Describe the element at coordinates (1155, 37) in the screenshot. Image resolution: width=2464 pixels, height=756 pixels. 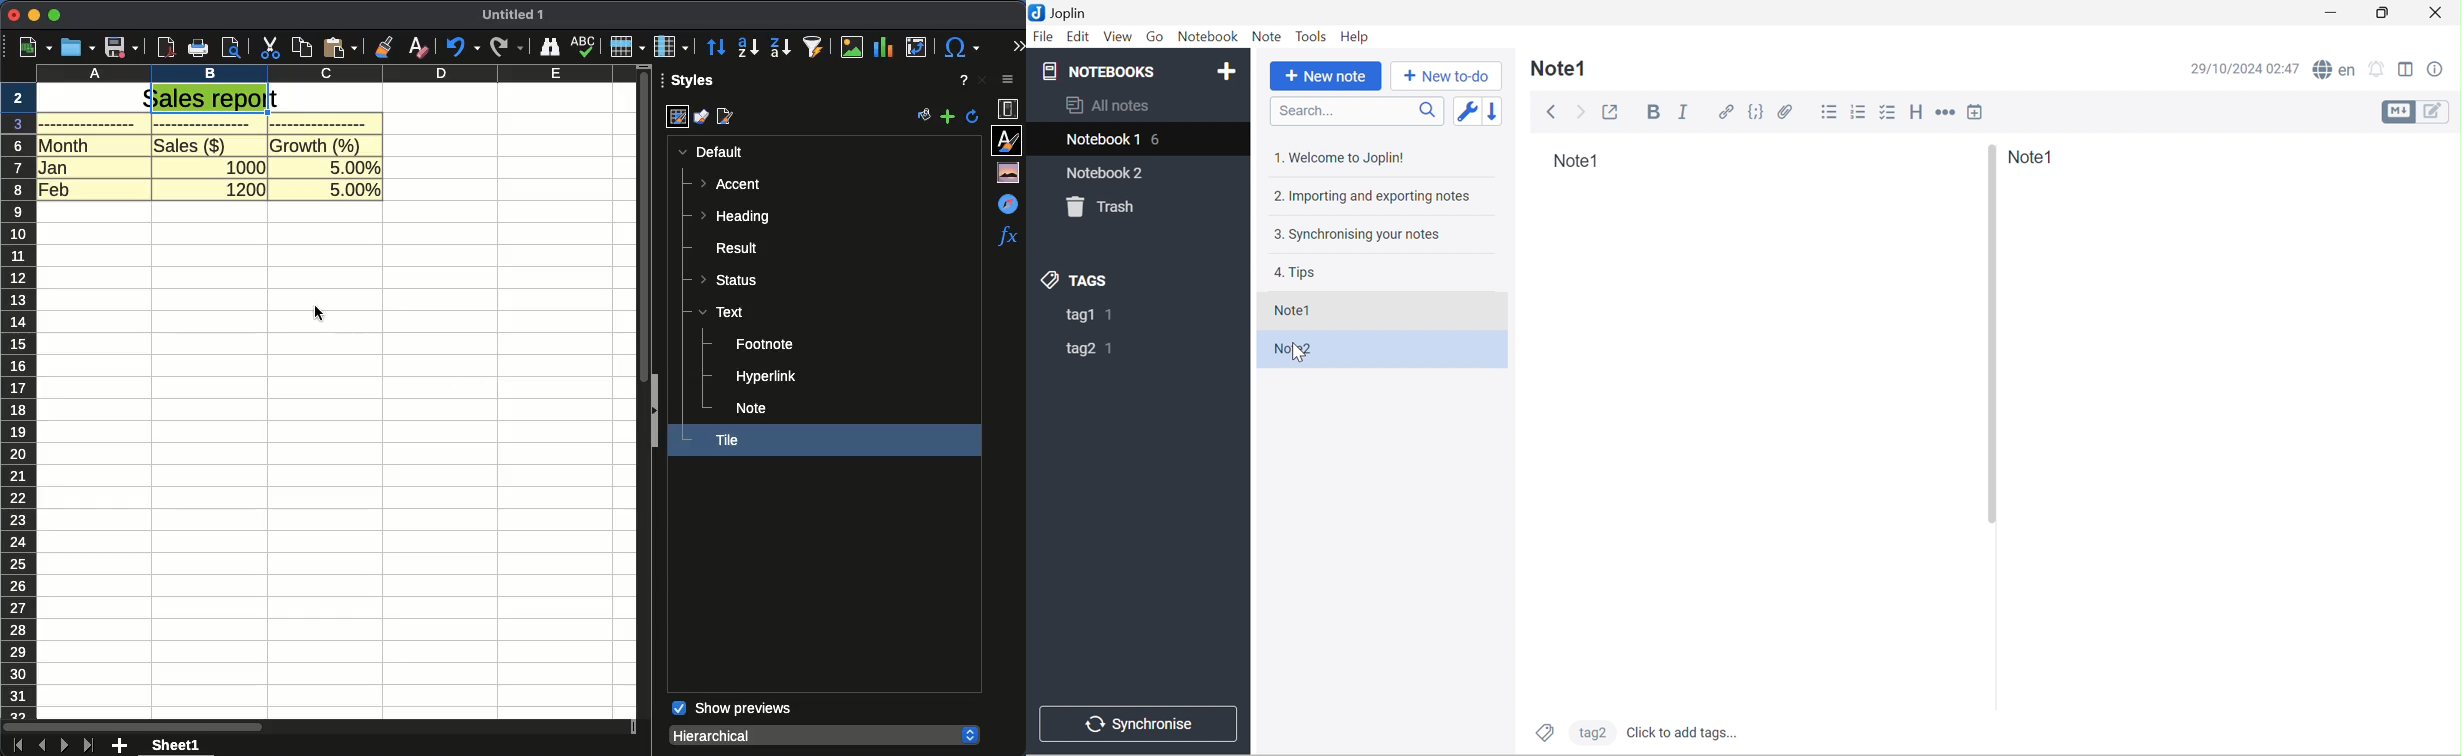
I see `Go` at that location.